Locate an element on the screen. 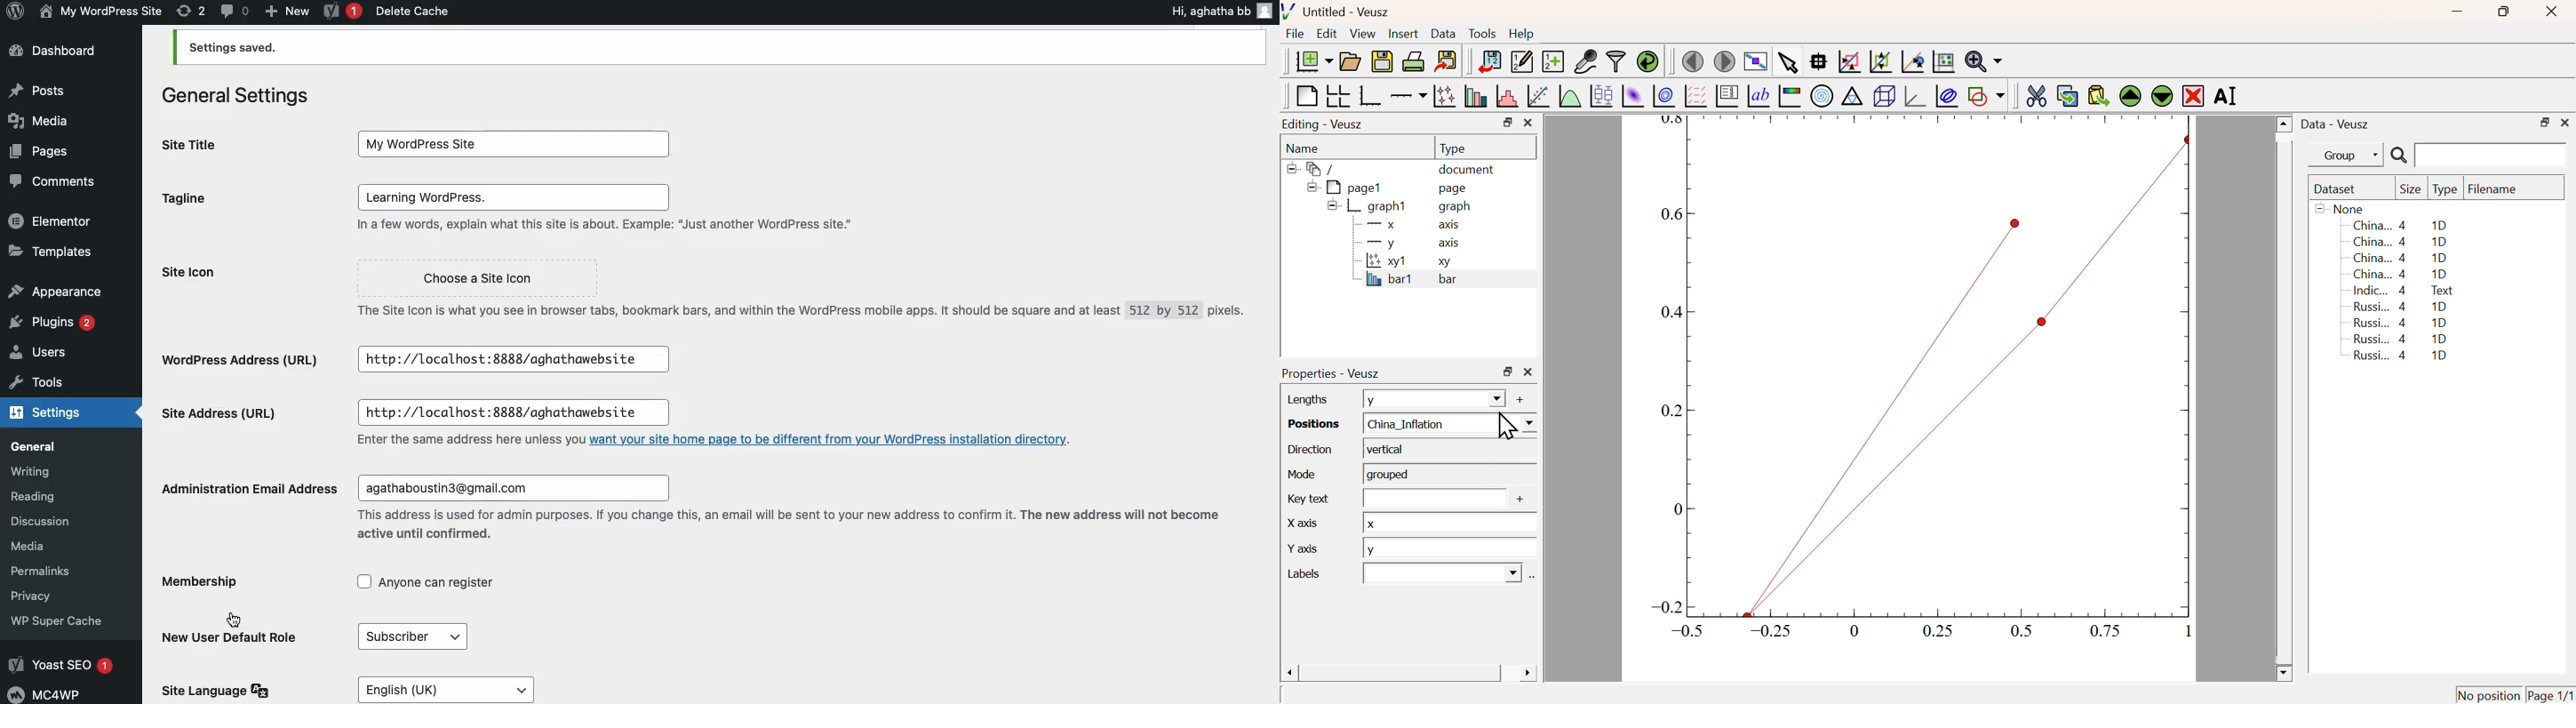  user icon is located at coordinates (1267, 10).